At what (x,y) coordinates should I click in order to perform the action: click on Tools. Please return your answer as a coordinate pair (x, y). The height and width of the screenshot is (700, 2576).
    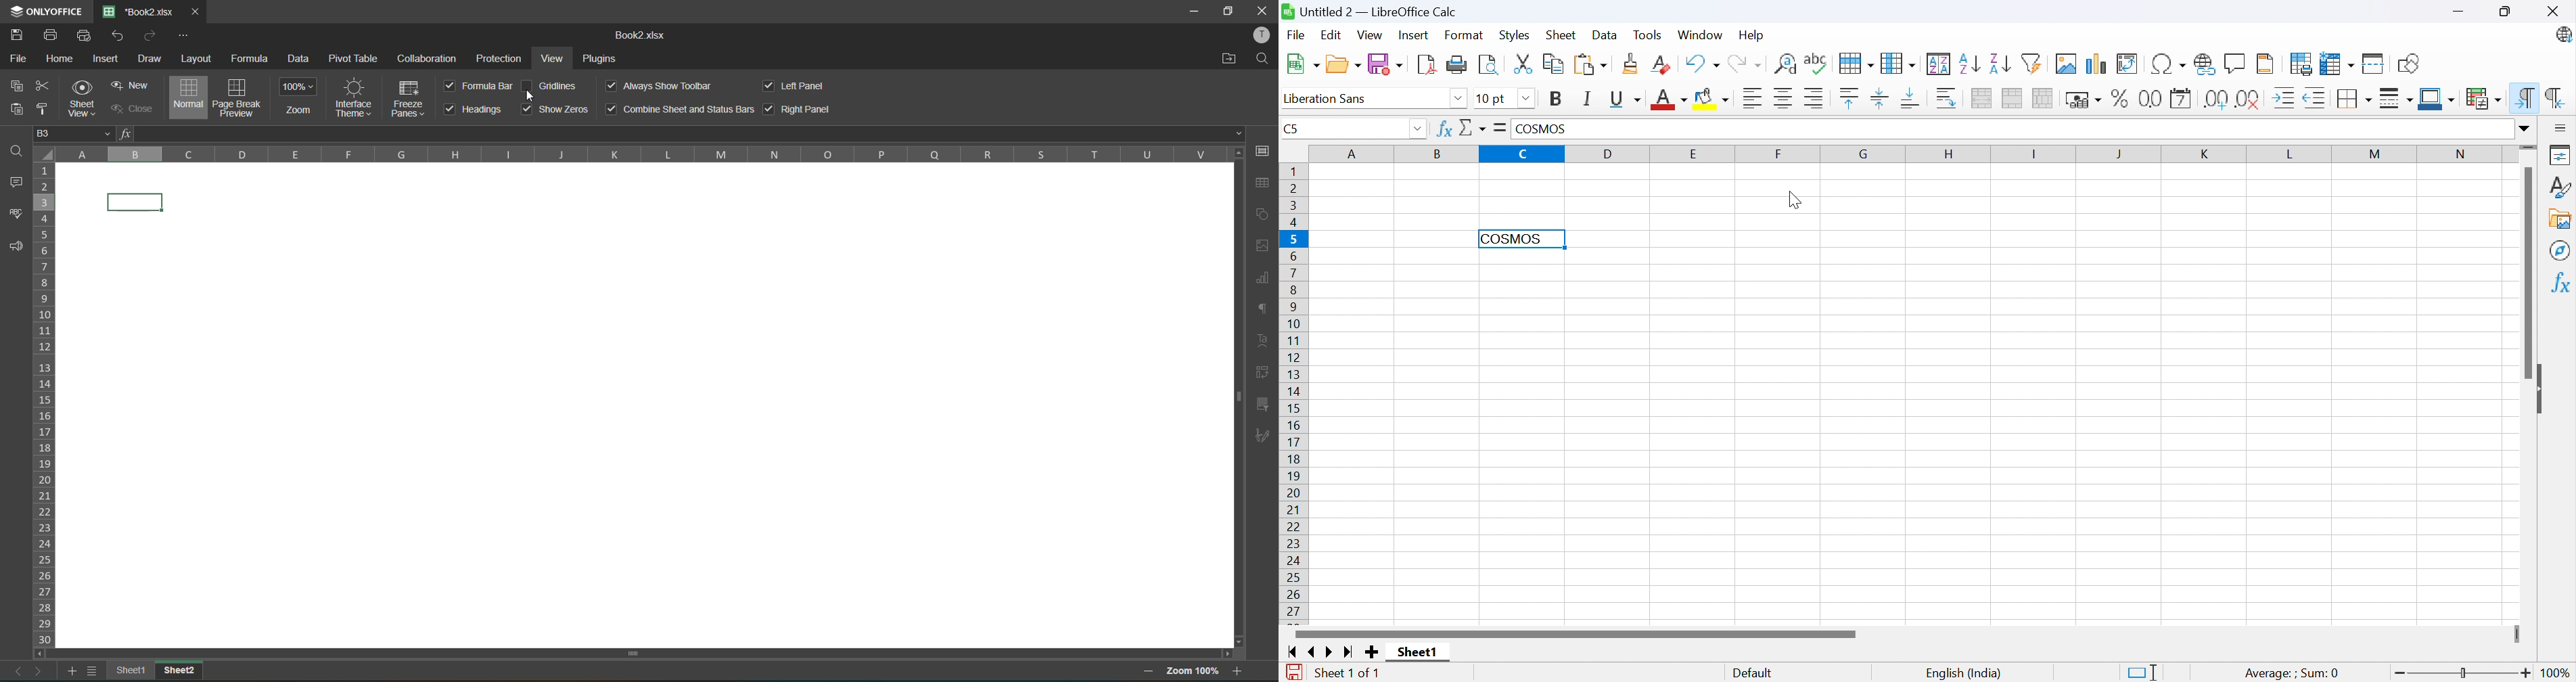
    Looking at the image, I should click on (1648, 35).